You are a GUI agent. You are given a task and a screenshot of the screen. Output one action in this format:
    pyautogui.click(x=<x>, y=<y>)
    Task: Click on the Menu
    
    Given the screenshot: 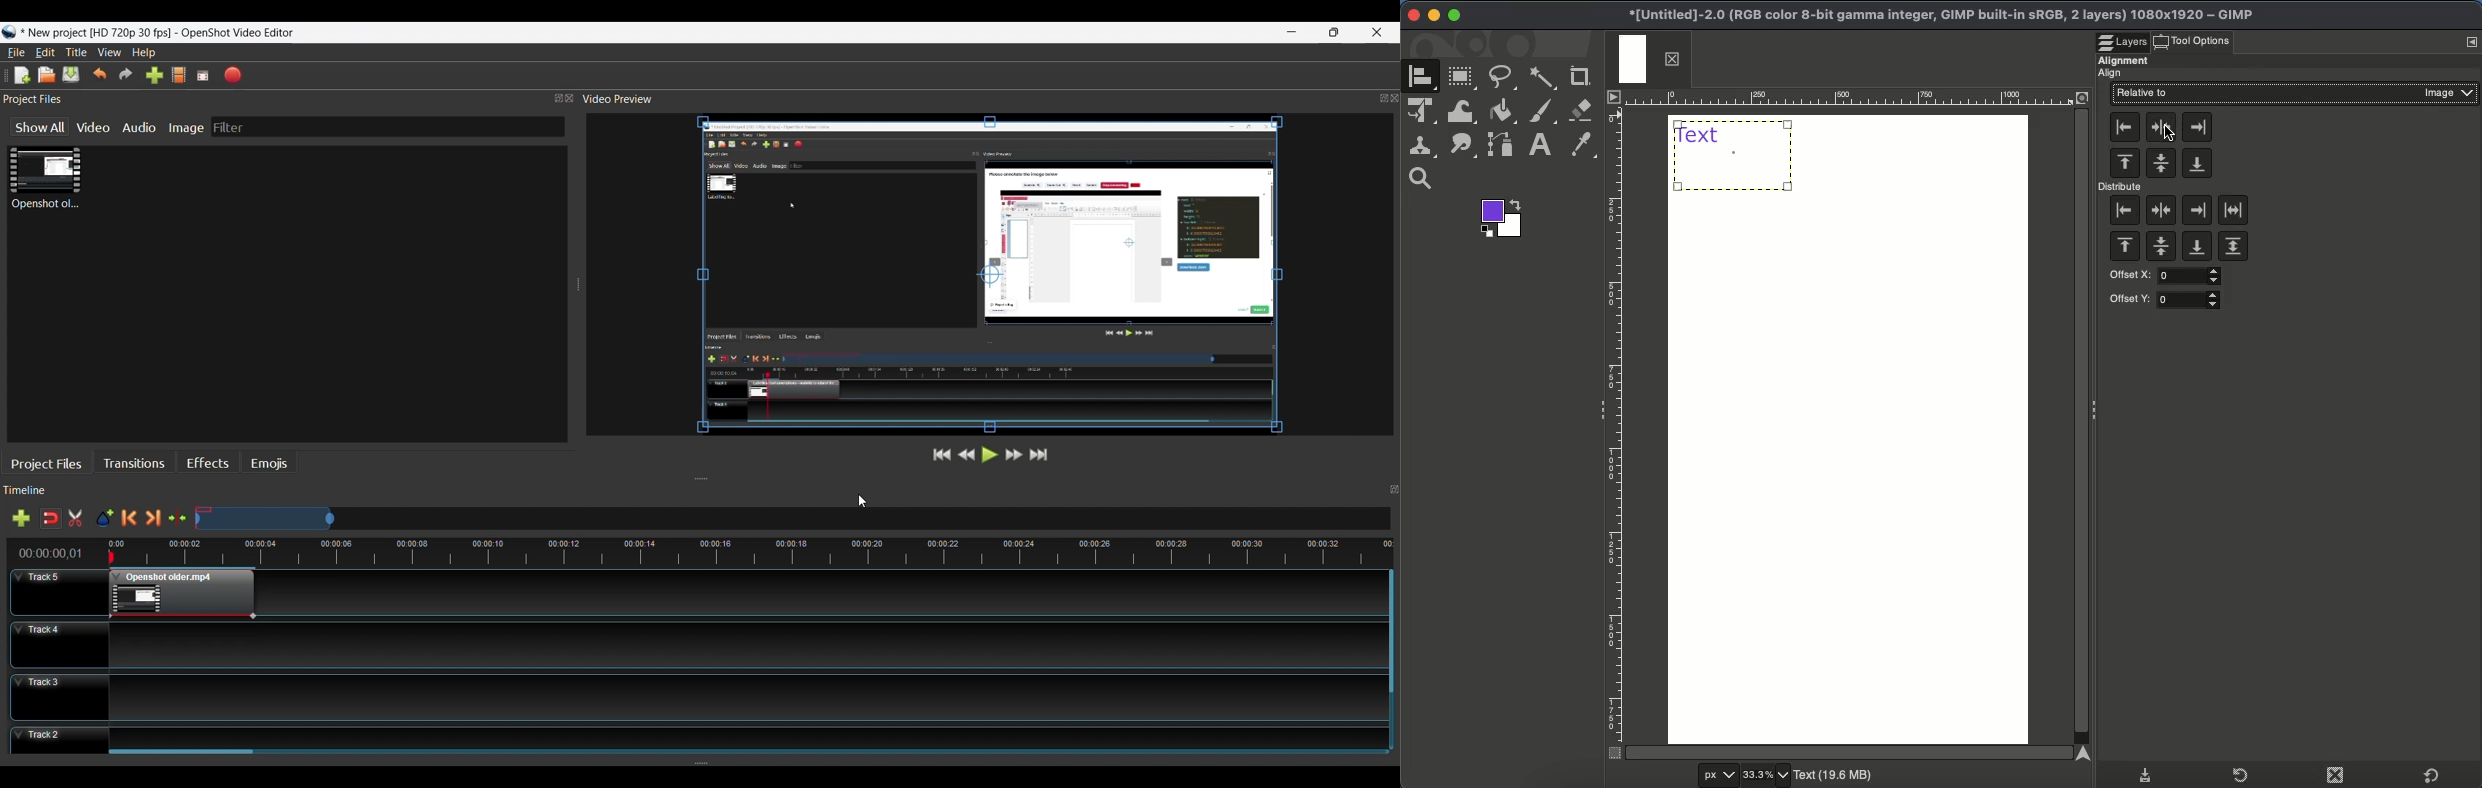 What is the action you would take?
    pyautogui.click(x=1612, y=96)
    